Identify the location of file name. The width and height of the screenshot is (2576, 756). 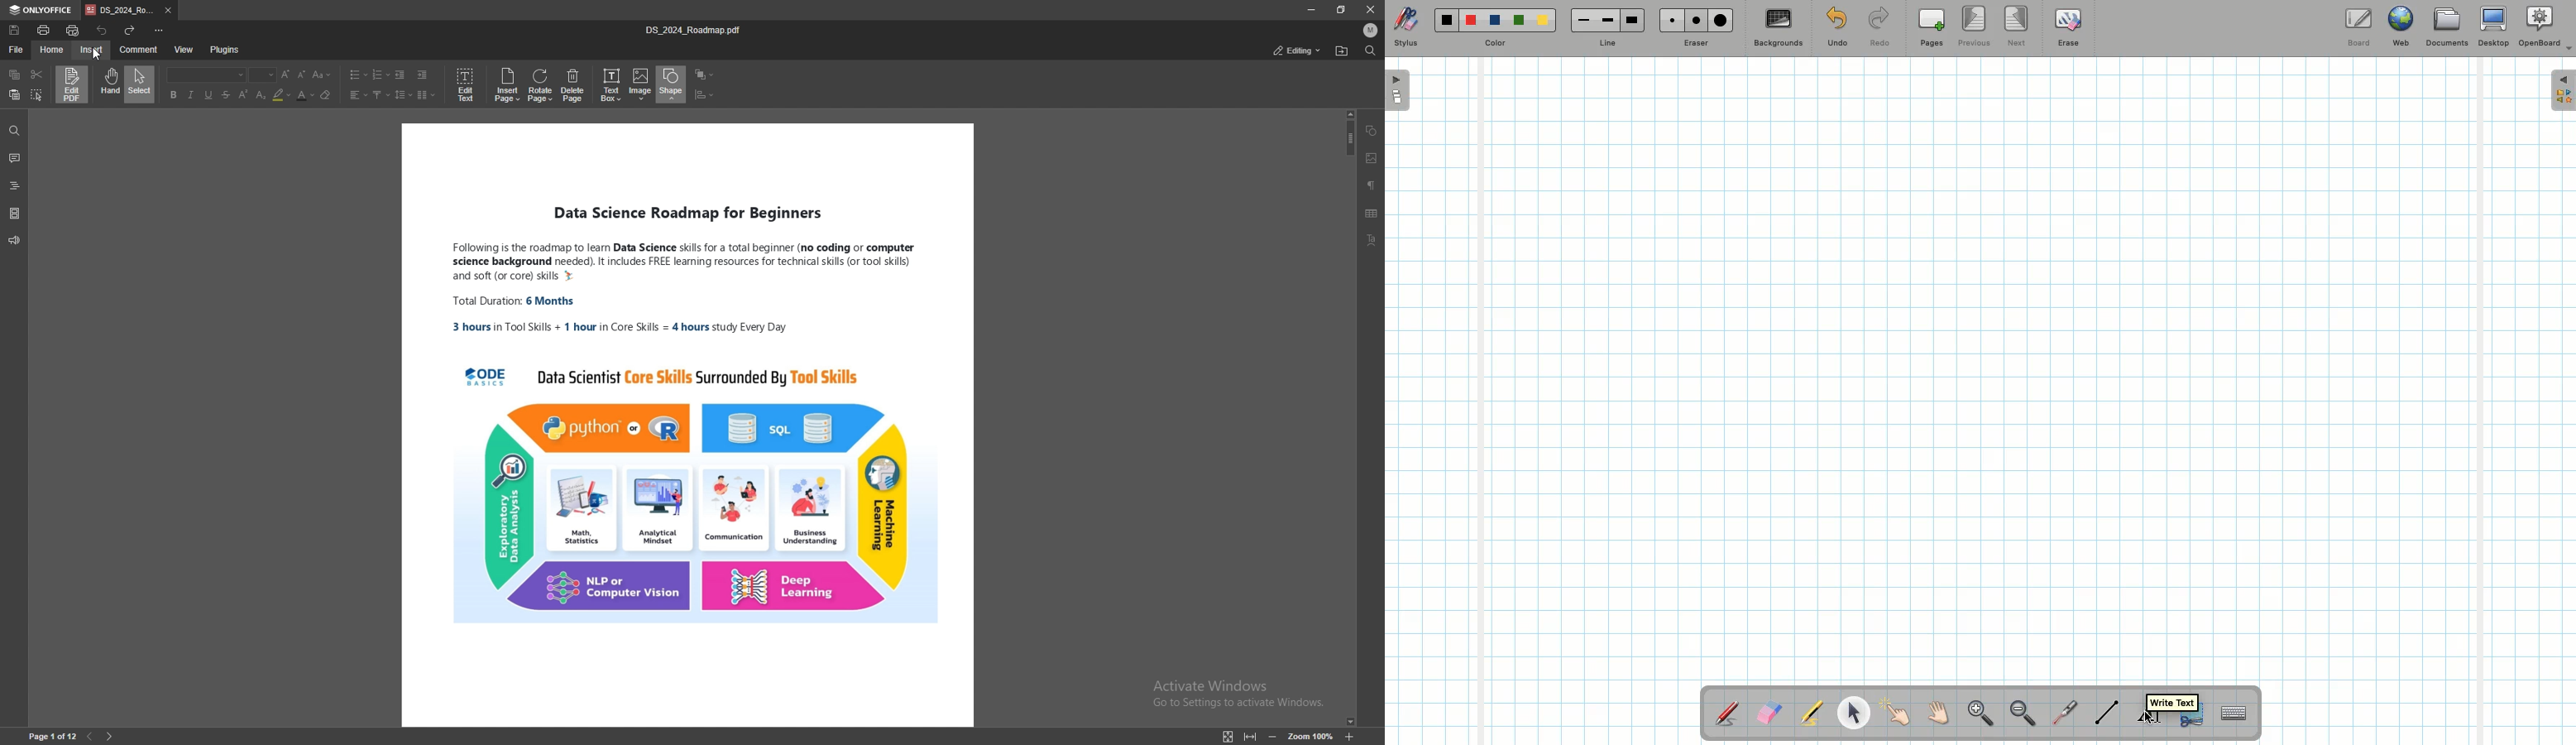
(697, 30).